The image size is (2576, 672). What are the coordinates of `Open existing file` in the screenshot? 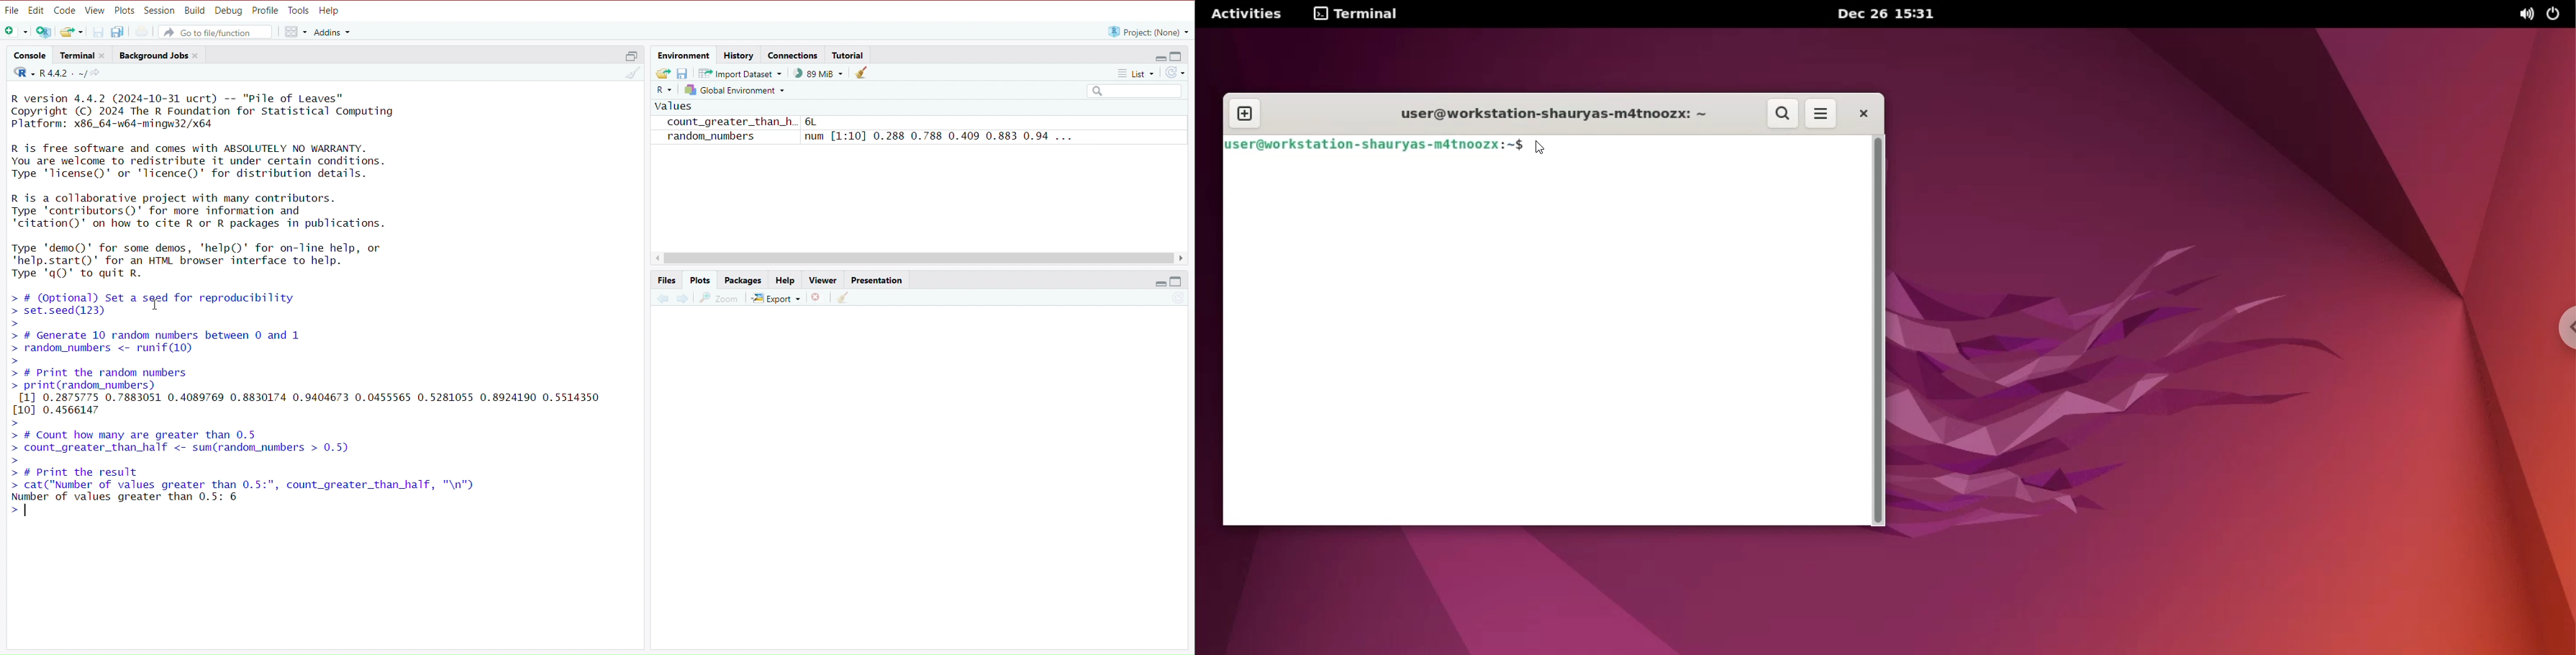 It's located at (71, 32).